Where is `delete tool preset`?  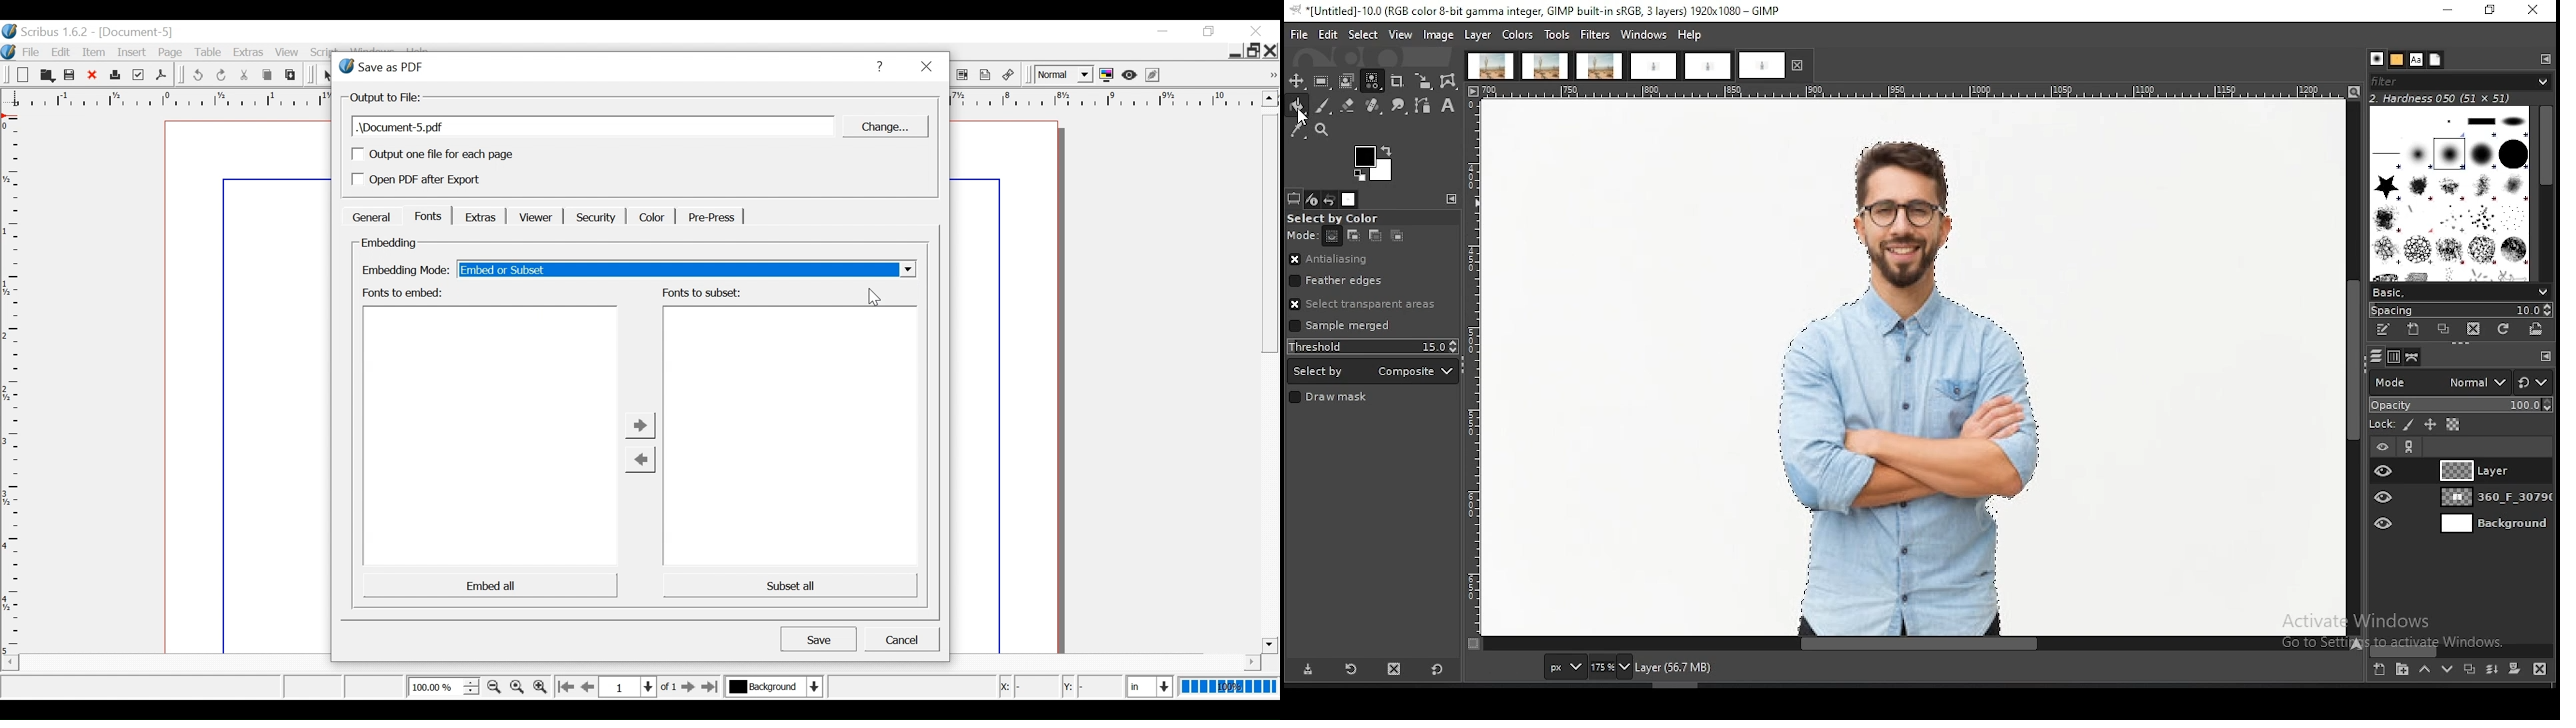 delete tool preset is located at coordinates (1396, 667).